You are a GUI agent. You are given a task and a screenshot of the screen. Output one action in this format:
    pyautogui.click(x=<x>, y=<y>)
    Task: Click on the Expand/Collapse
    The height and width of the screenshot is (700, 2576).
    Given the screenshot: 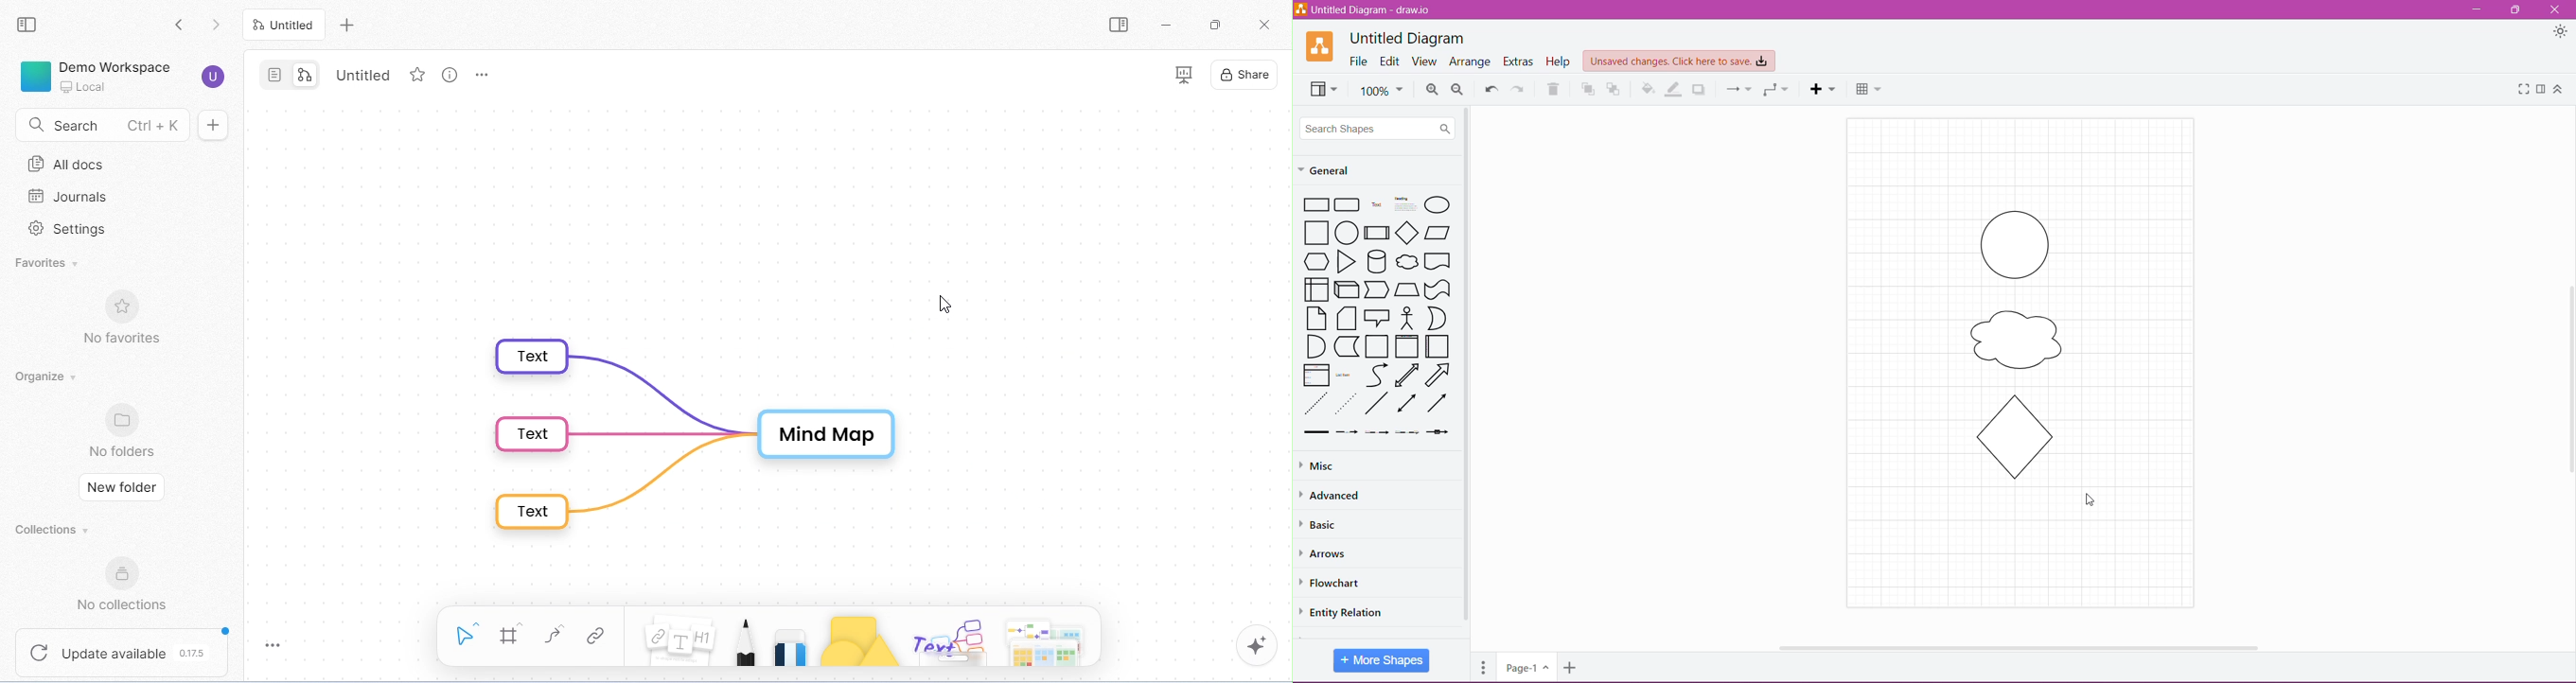 What is the action you would take?
    pyautogui.click(x=2558, y=90)
    